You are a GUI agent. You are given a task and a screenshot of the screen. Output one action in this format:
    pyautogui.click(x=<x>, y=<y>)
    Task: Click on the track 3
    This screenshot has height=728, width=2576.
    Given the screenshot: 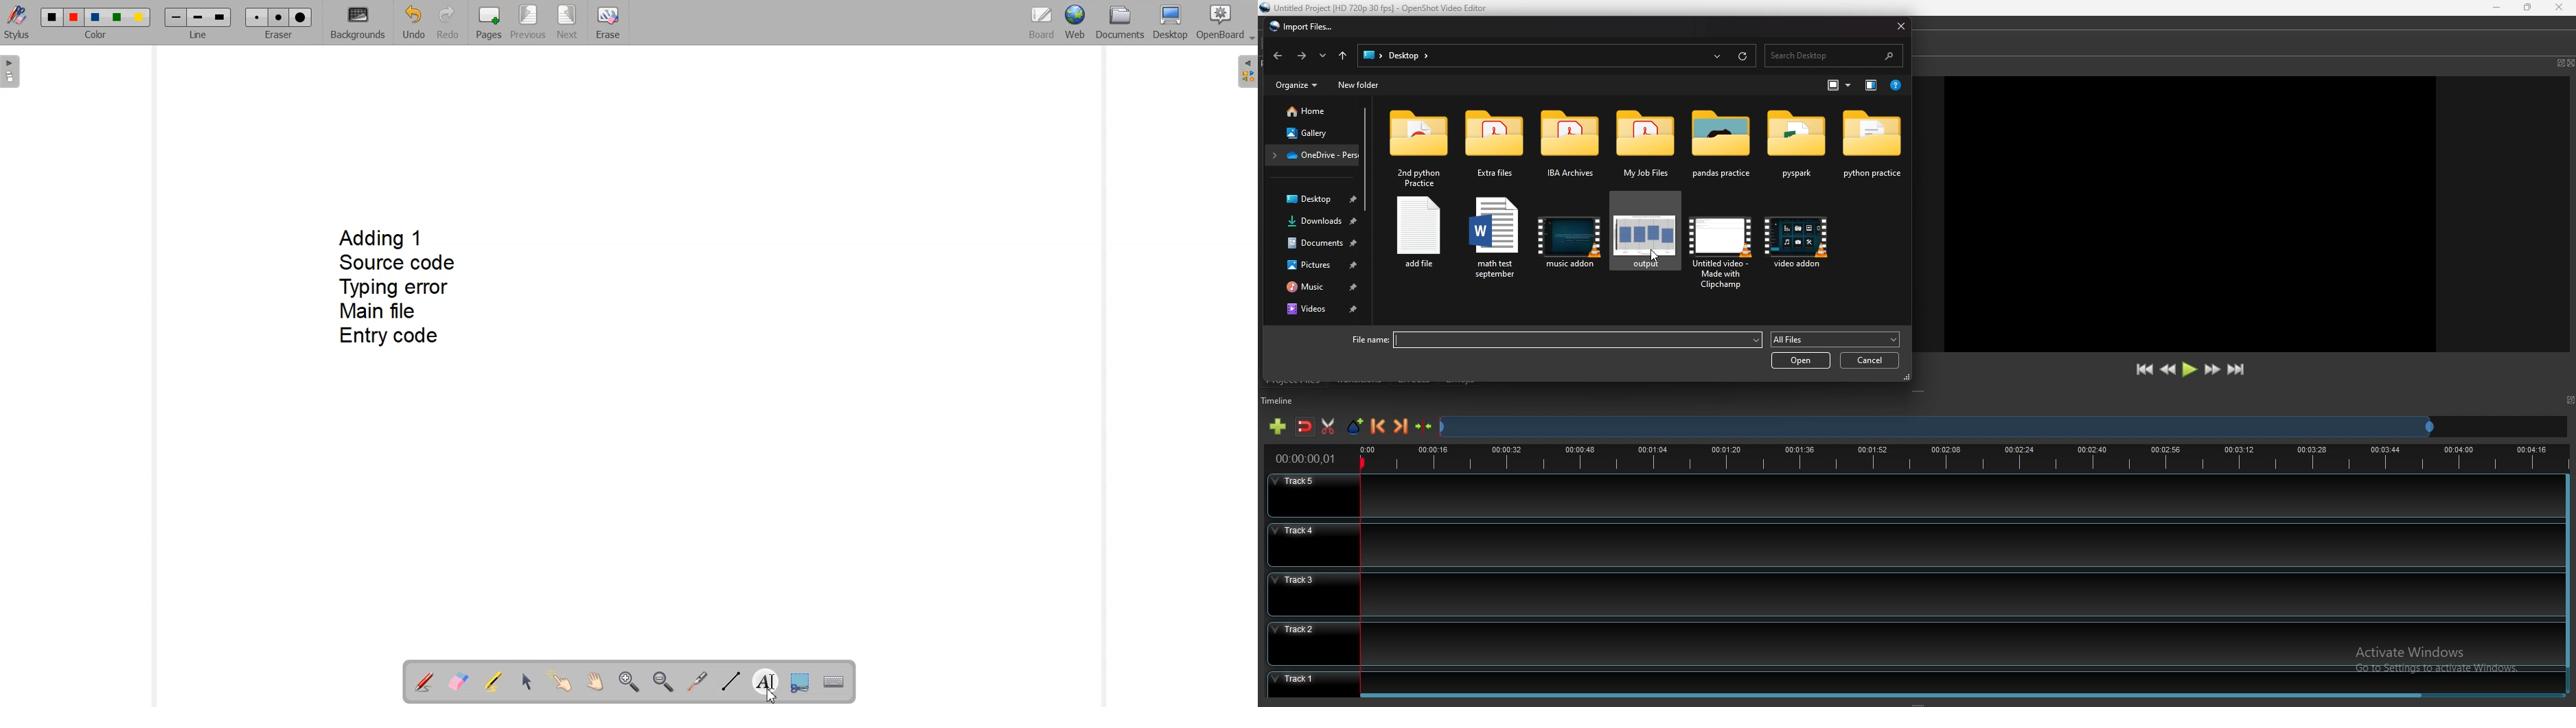 What is the action you would take?
    pyautogui.click(x=1909, y=592)
    